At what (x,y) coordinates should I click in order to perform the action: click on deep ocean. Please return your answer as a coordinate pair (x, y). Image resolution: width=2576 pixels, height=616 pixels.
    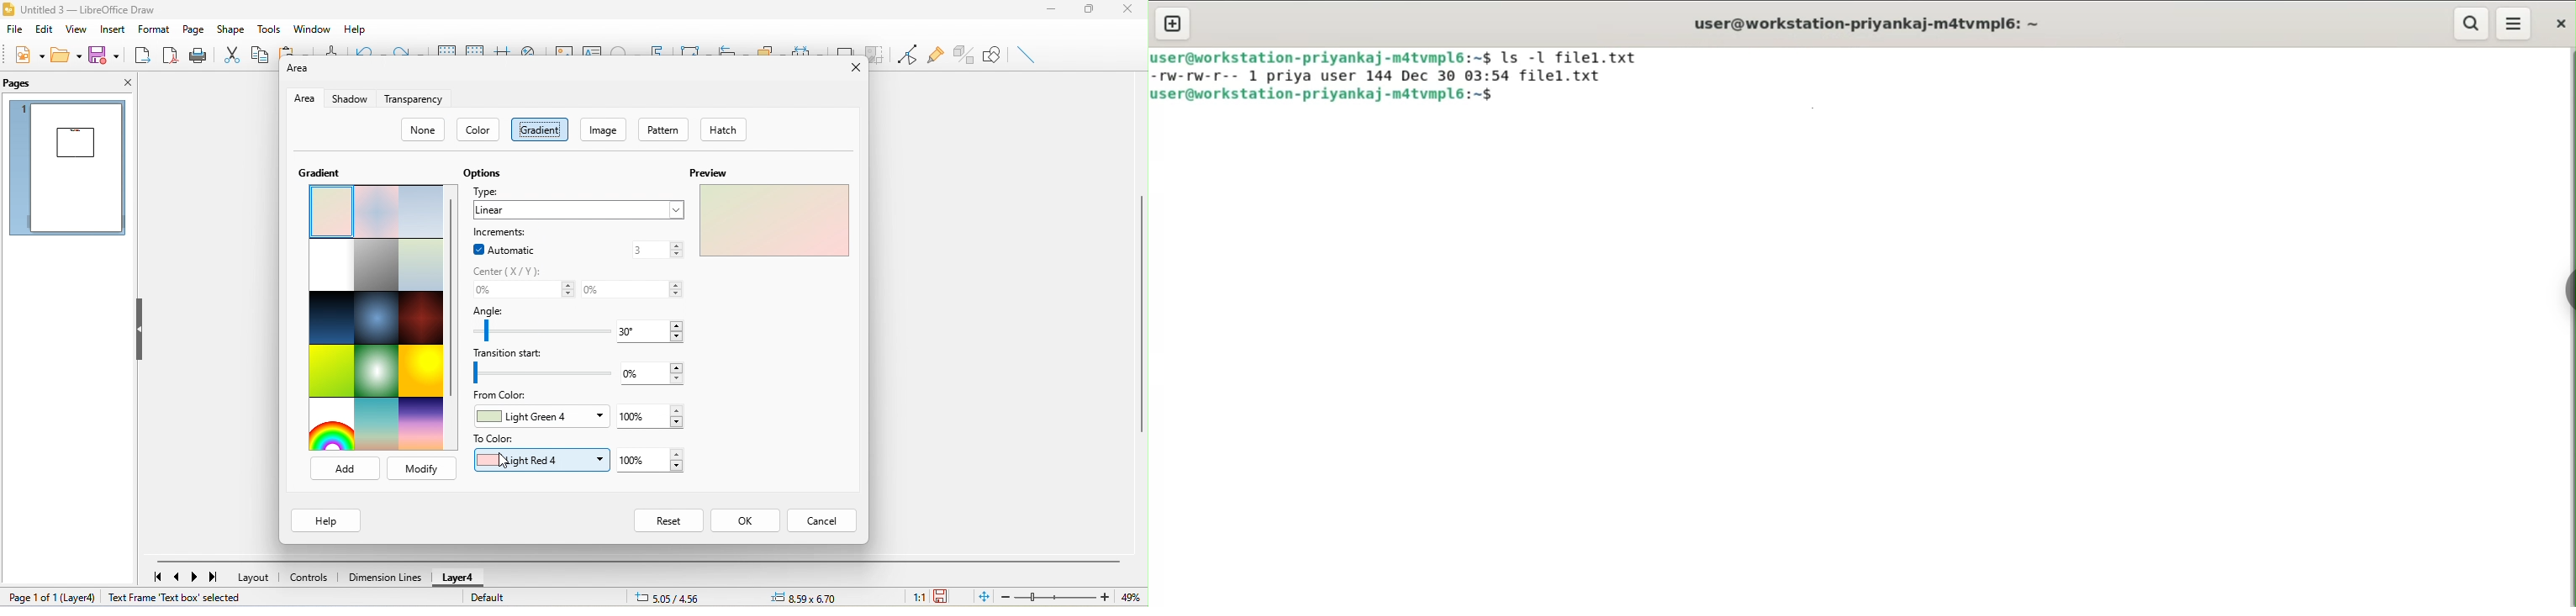
    Looking at the image, I should click on (378, 318).